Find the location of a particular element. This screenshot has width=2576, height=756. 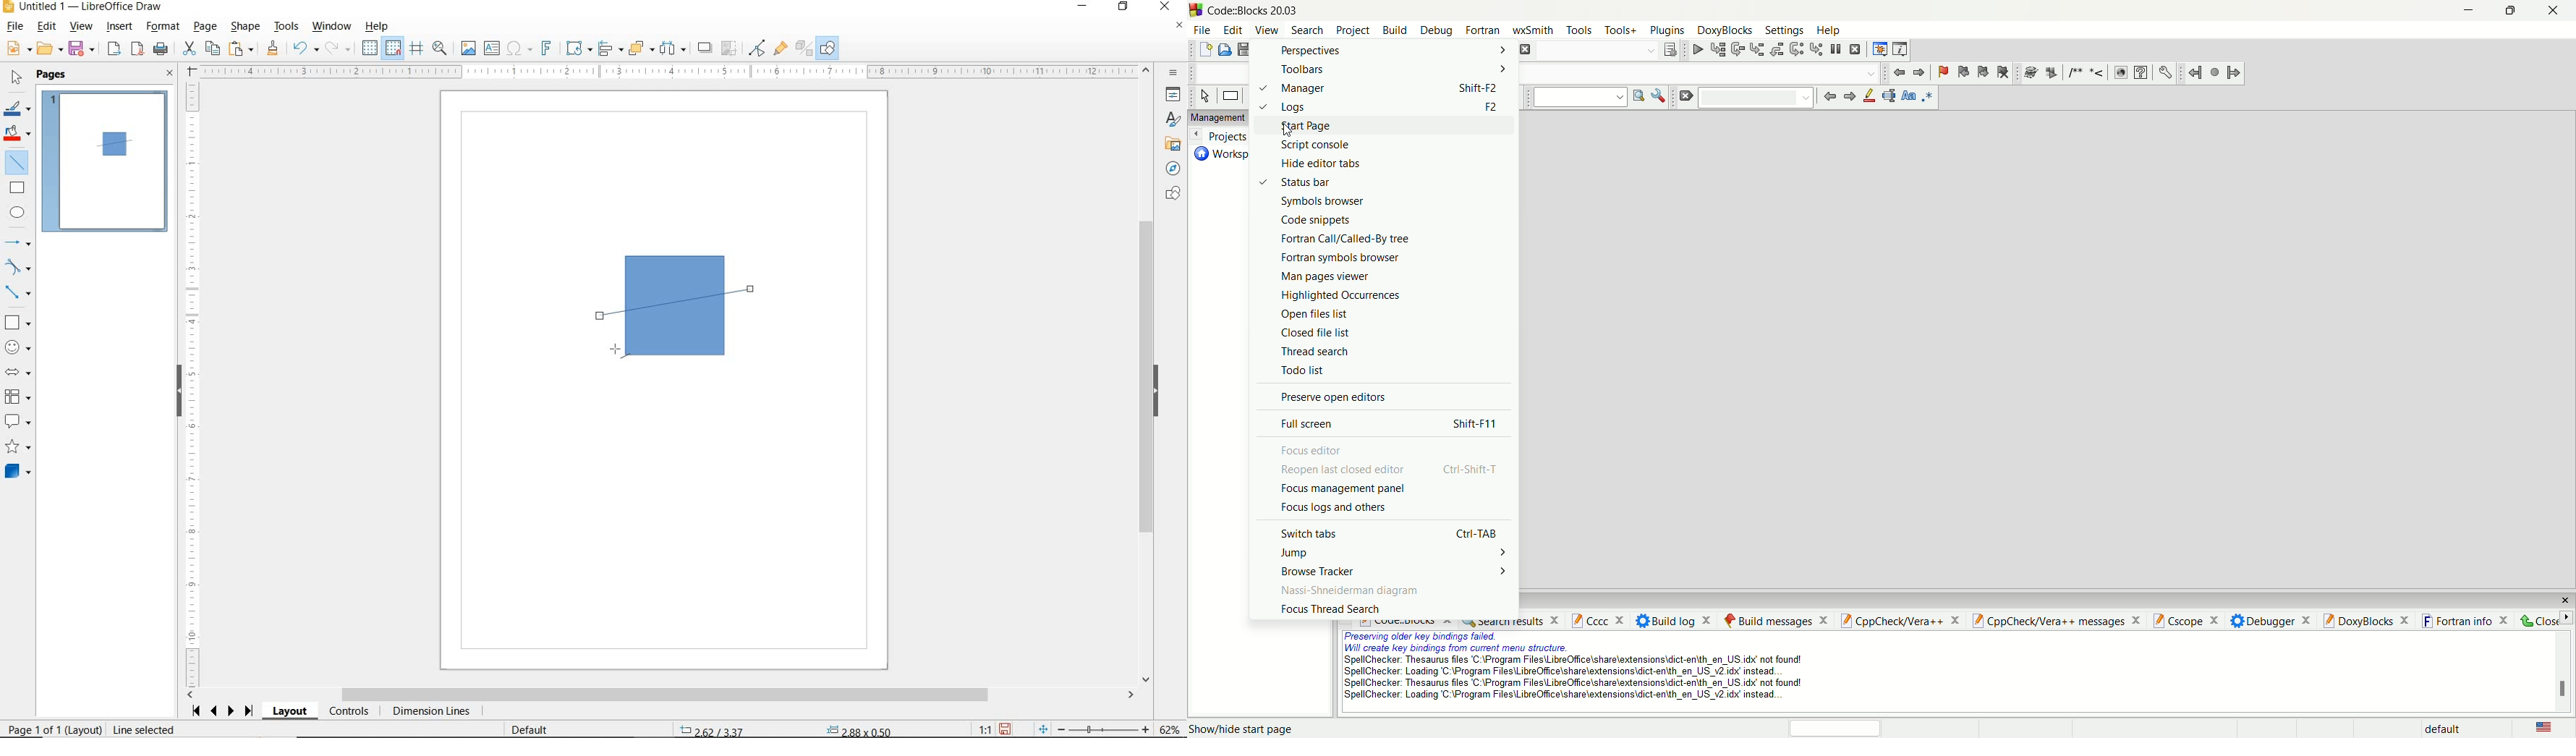

preserve open editor is located at coordinates (1331, 396).